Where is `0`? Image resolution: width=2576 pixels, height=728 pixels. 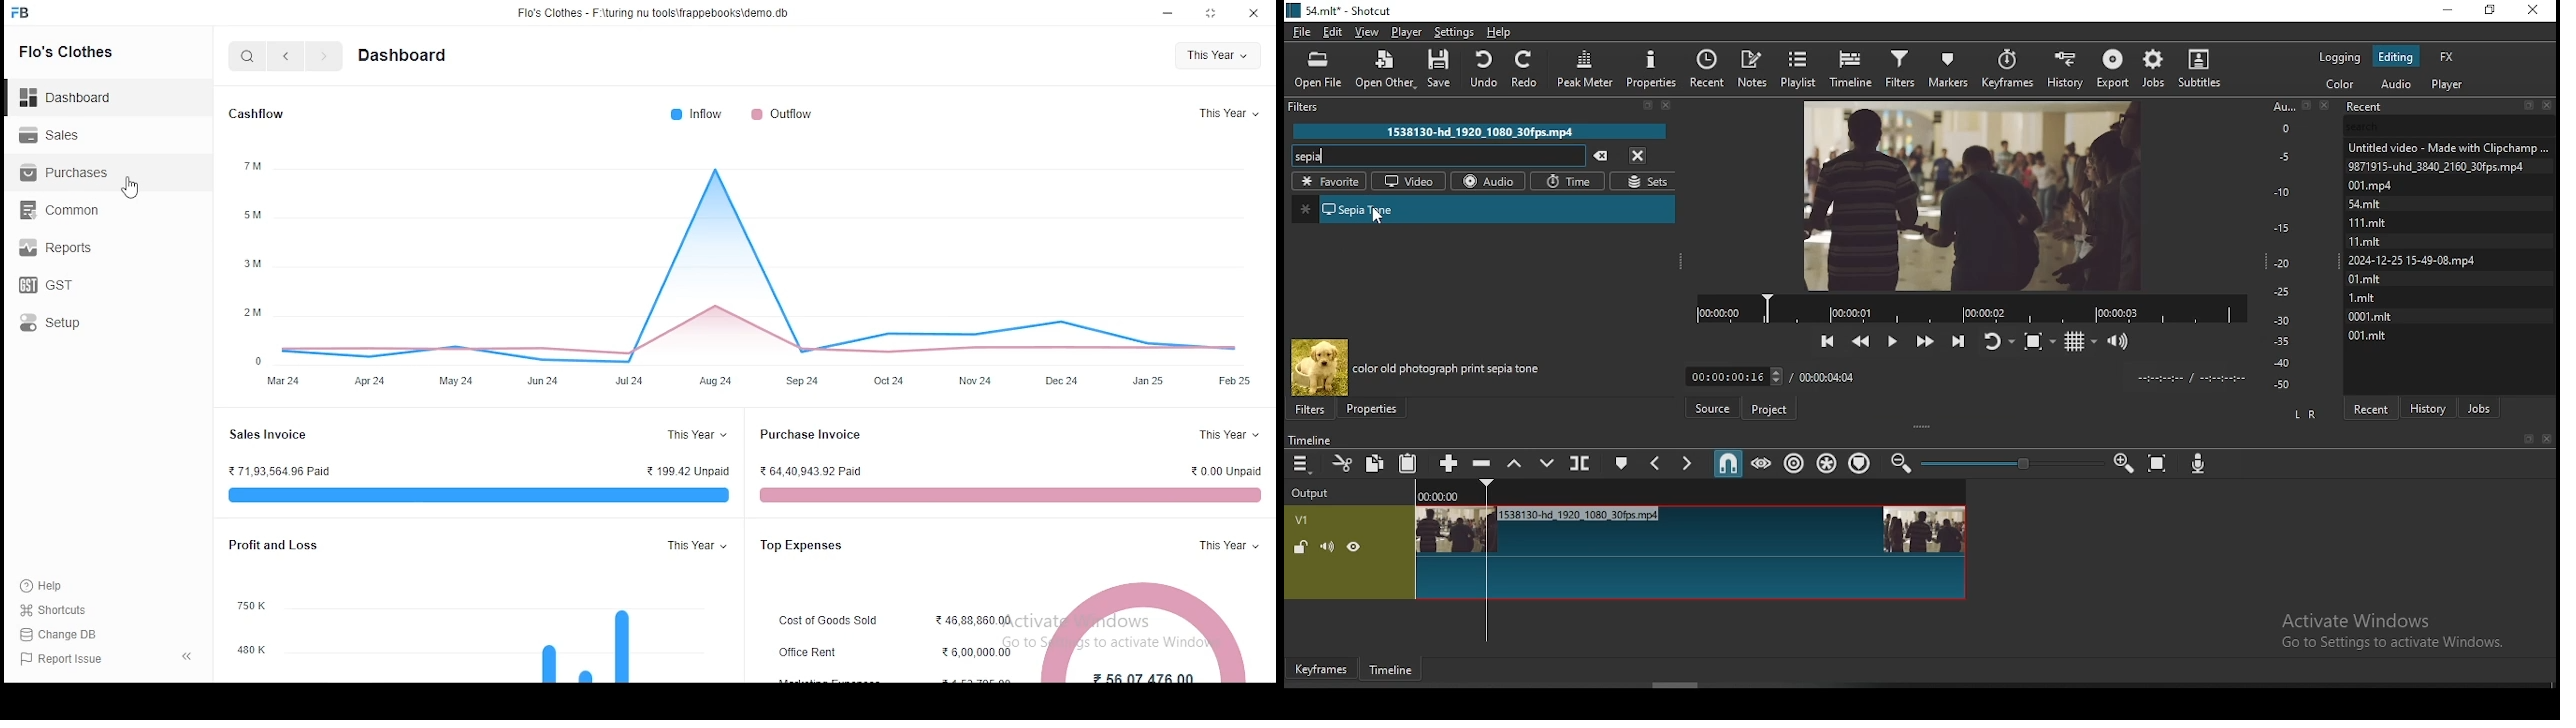 0 is located at coordinates (261, 361).